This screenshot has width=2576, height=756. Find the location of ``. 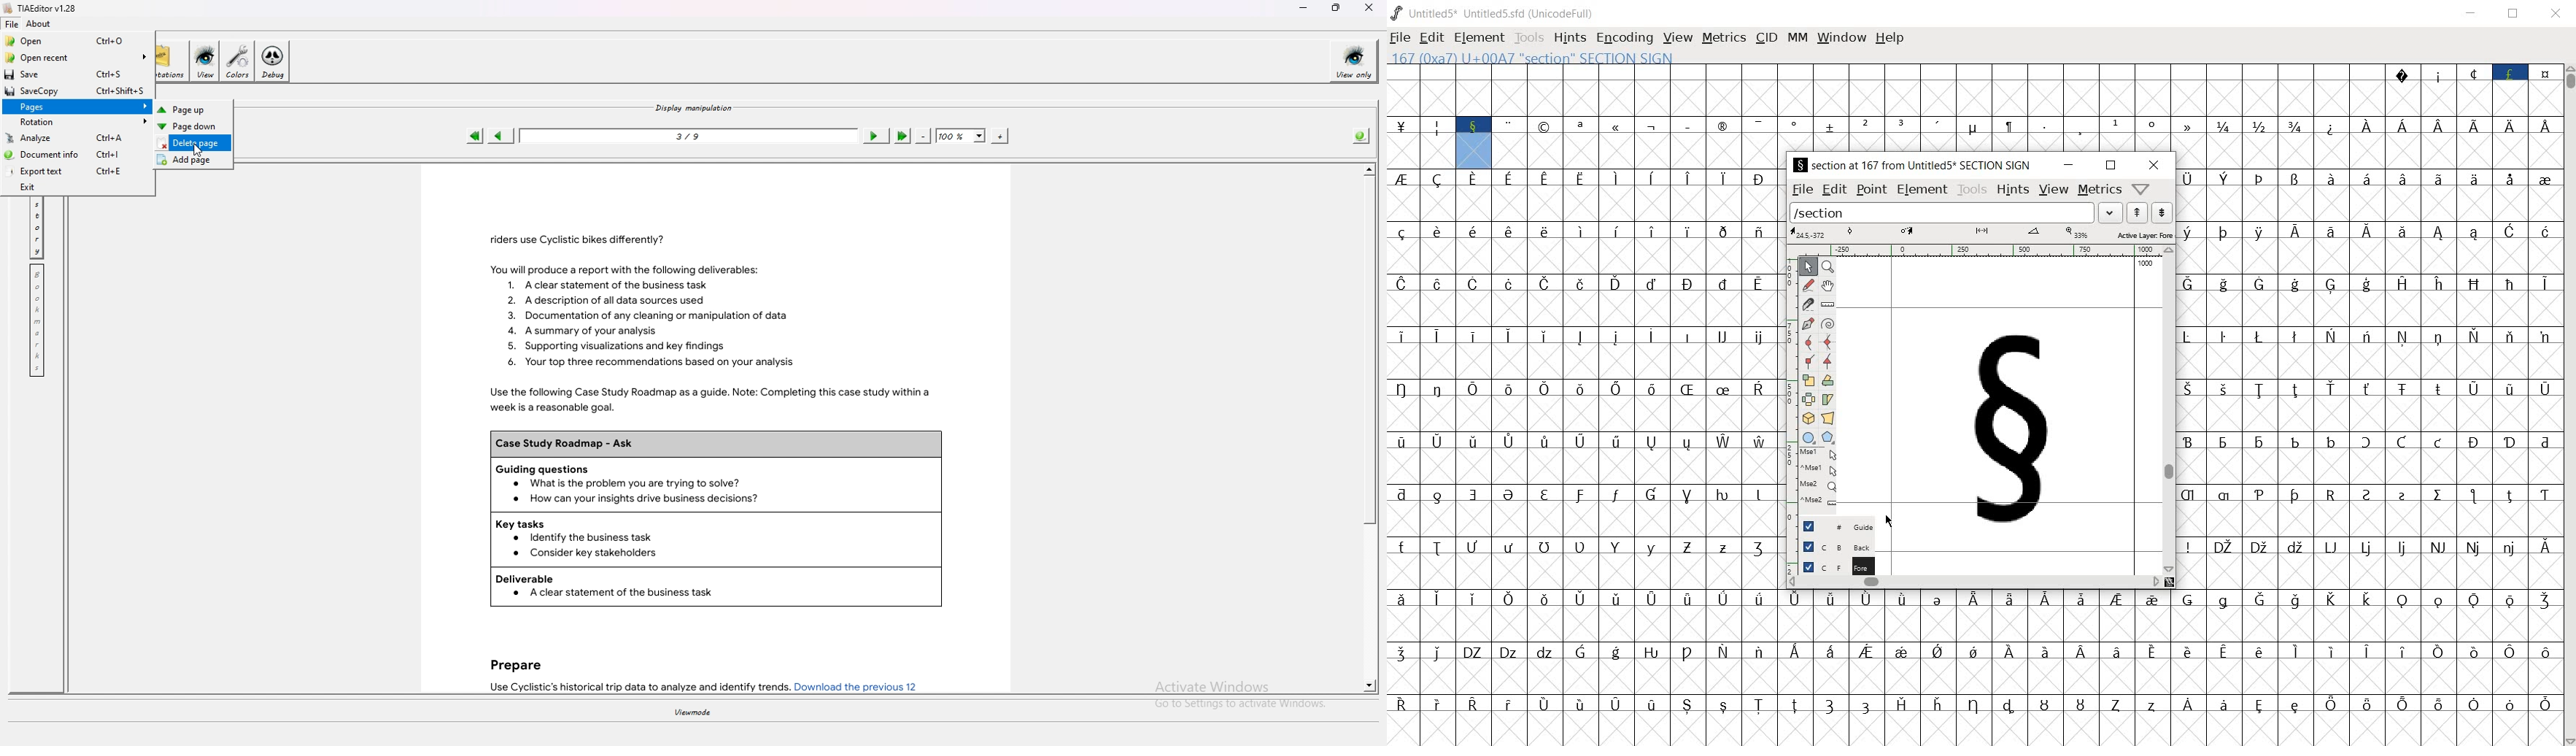

 is located at coordinates (1586, 334).